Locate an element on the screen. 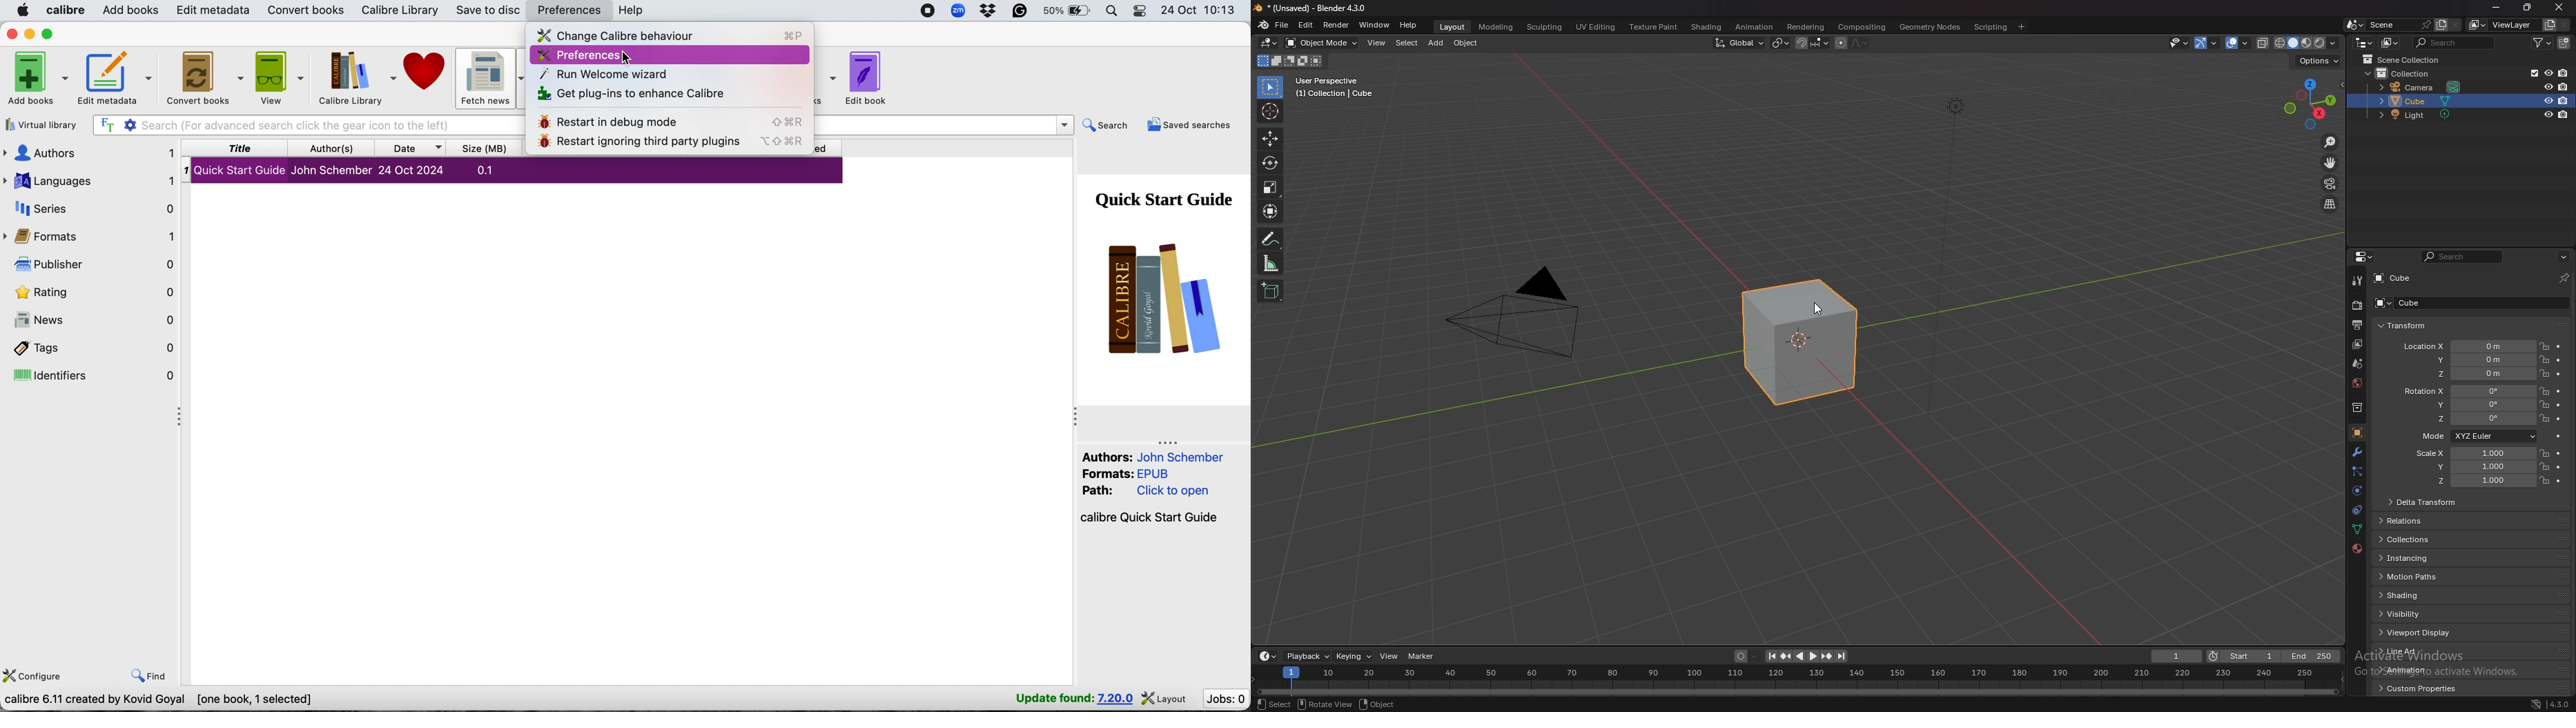 Image resolution: width=2576 pixels, height=728 pixels. mode is located at coordinates (1291, 61).